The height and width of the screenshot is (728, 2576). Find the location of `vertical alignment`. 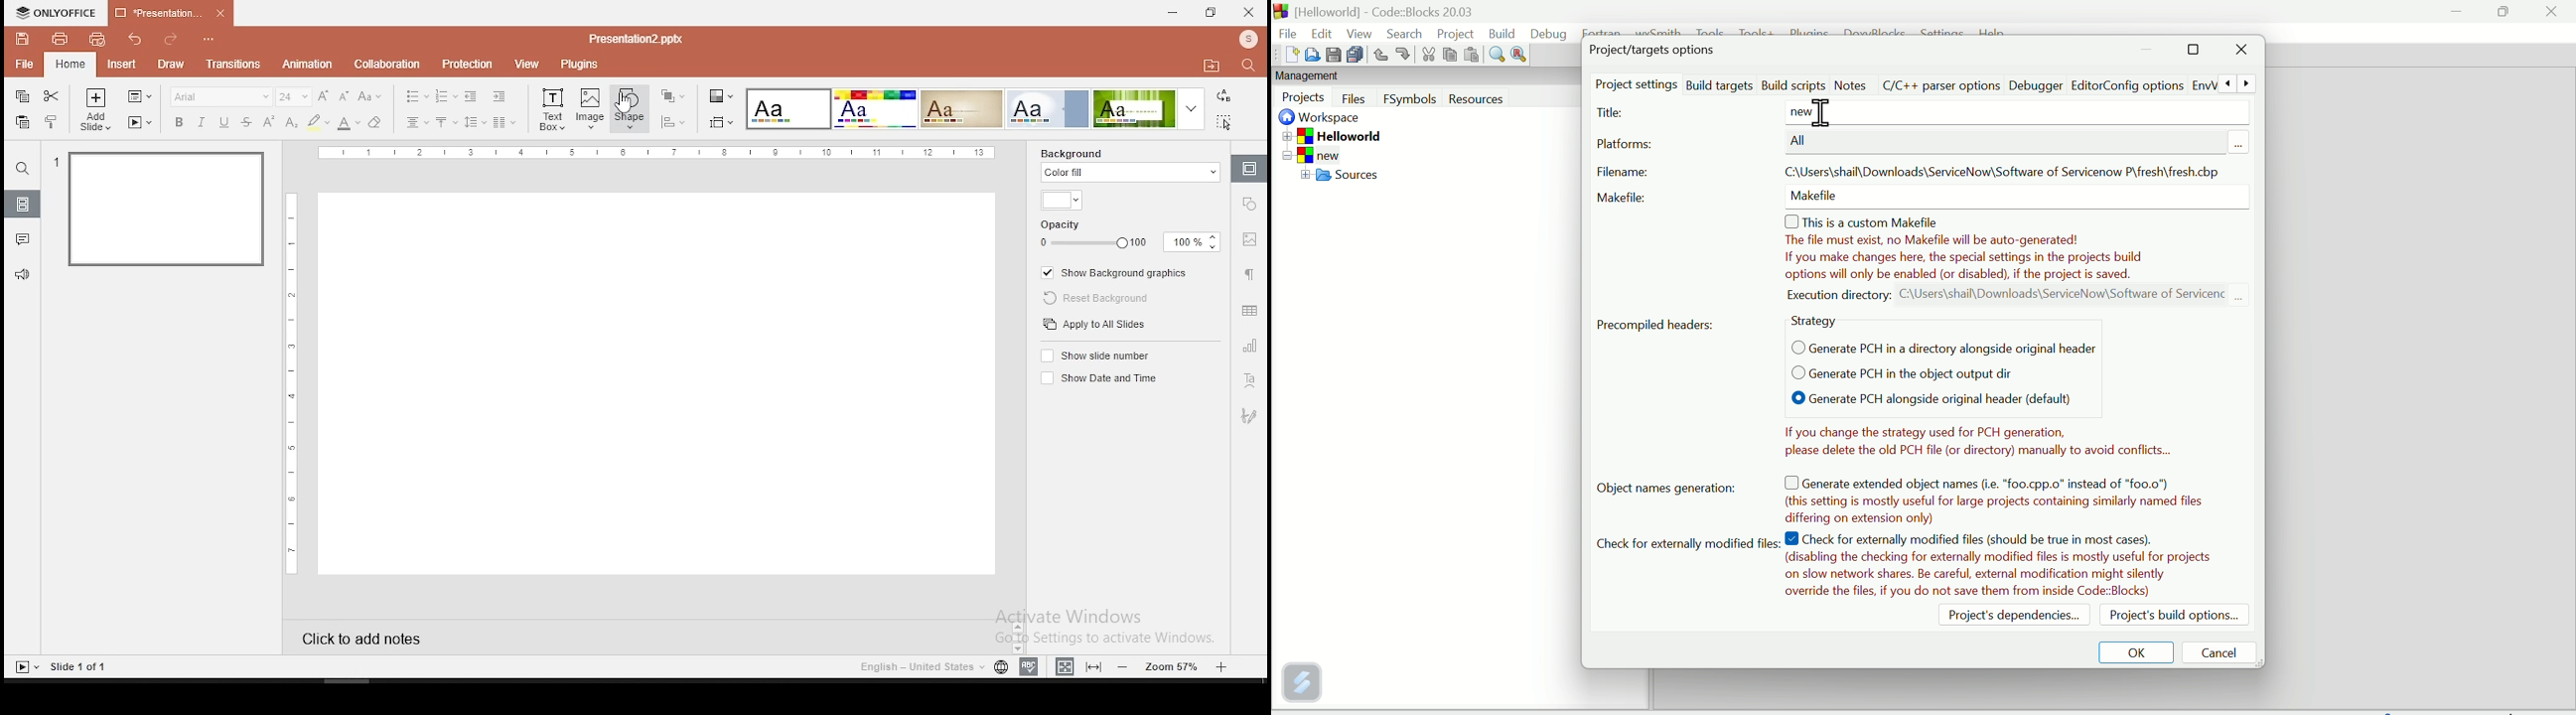

vertical alignment is located at coordinates (445, 123).